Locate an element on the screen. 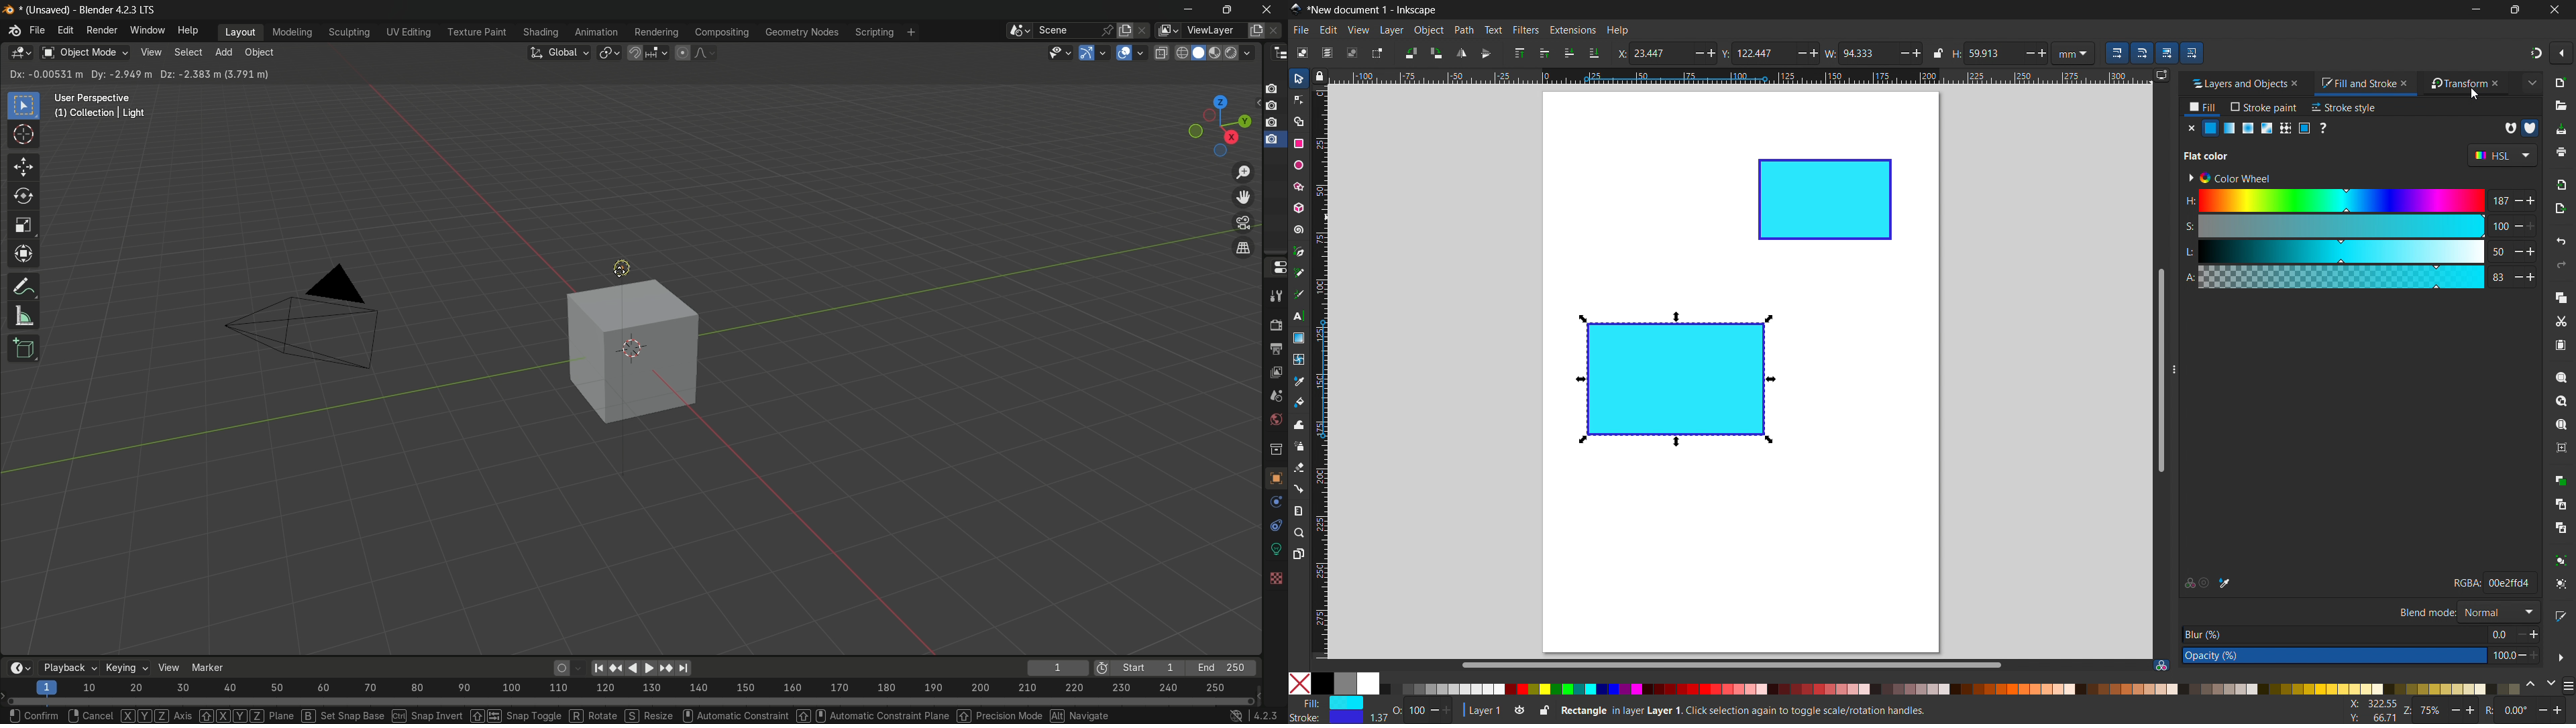  Minus/ Decrease is located at coordinates (1799, 52).